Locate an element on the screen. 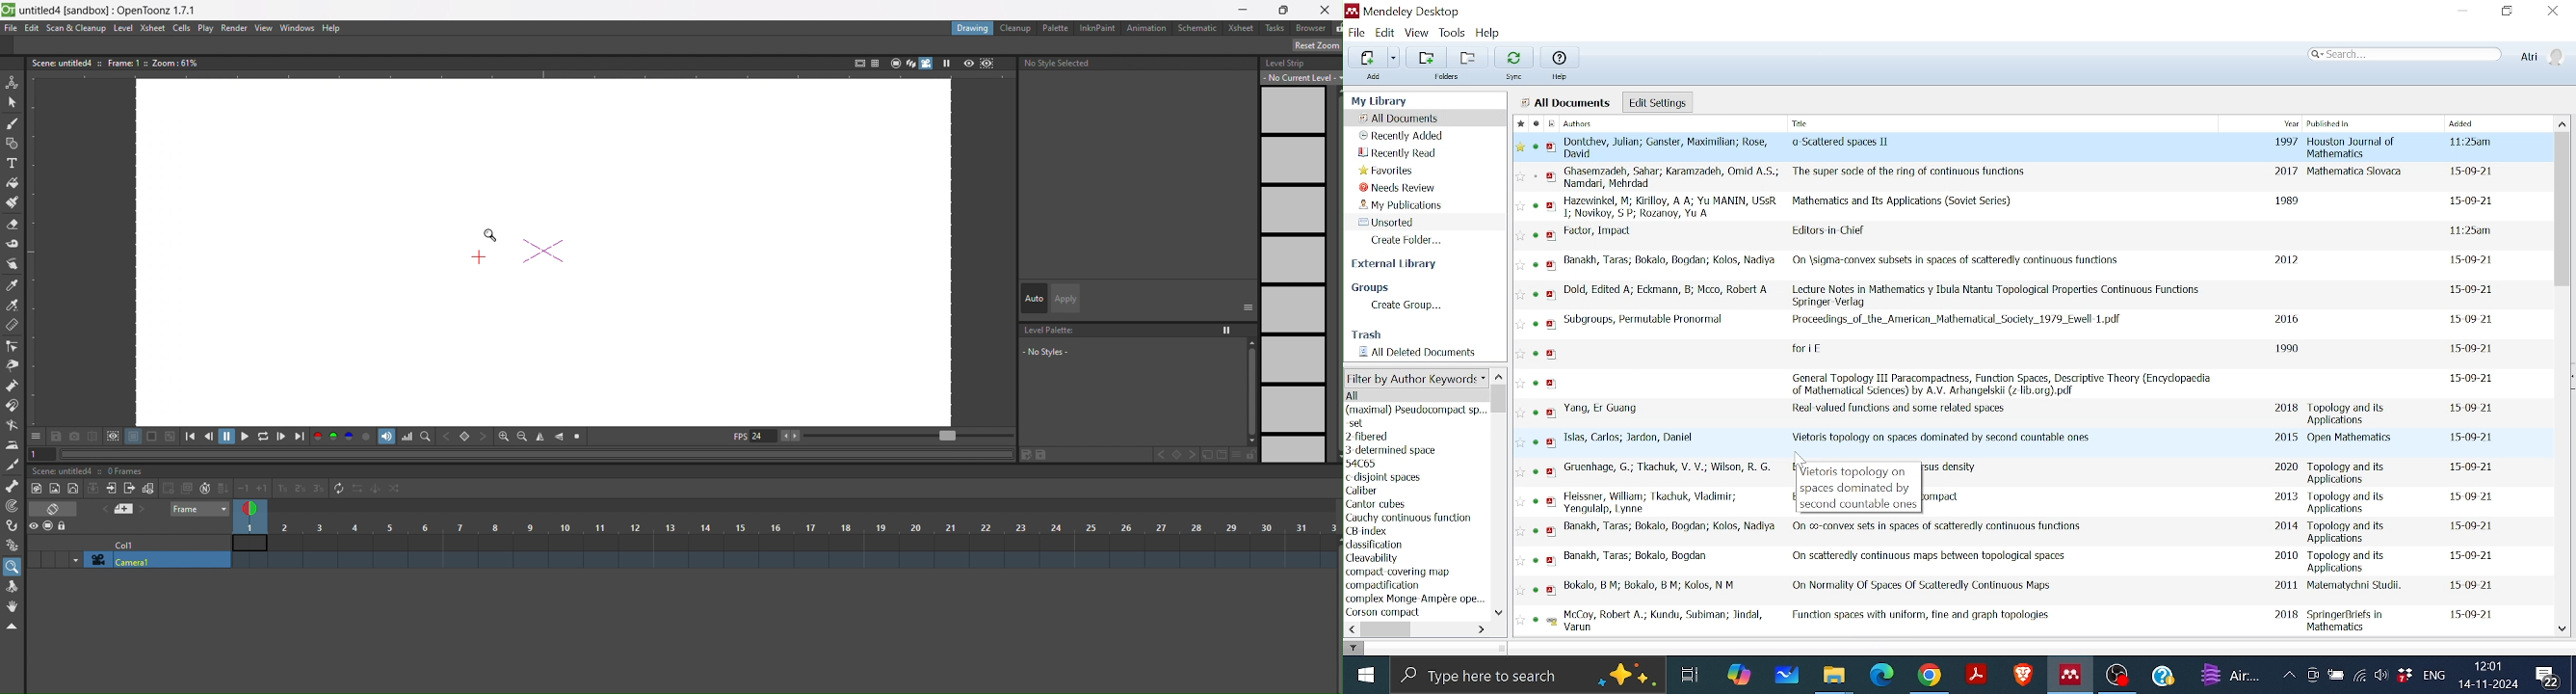 The width and height of the screenshot is (2576, 700). Move down is located at coordinates (2563, 629).